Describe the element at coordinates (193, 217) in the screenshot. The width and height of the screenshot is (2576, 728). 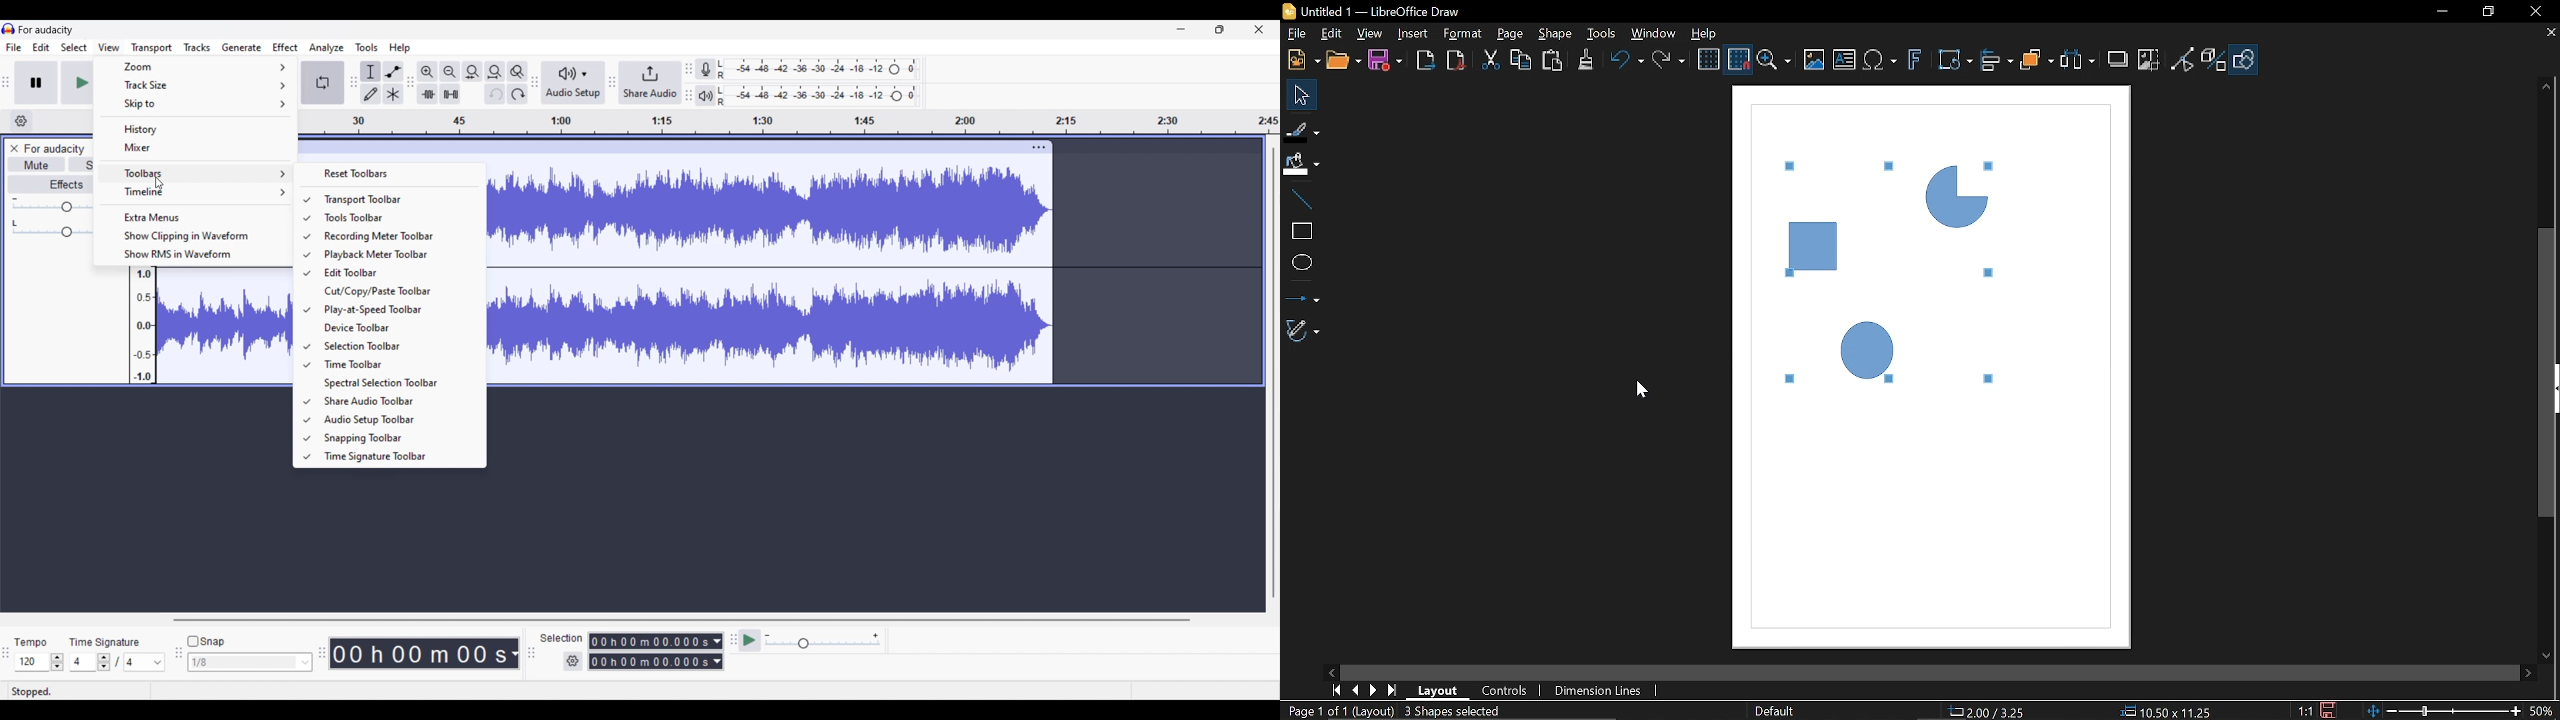
I see `Extra menus` at that location.